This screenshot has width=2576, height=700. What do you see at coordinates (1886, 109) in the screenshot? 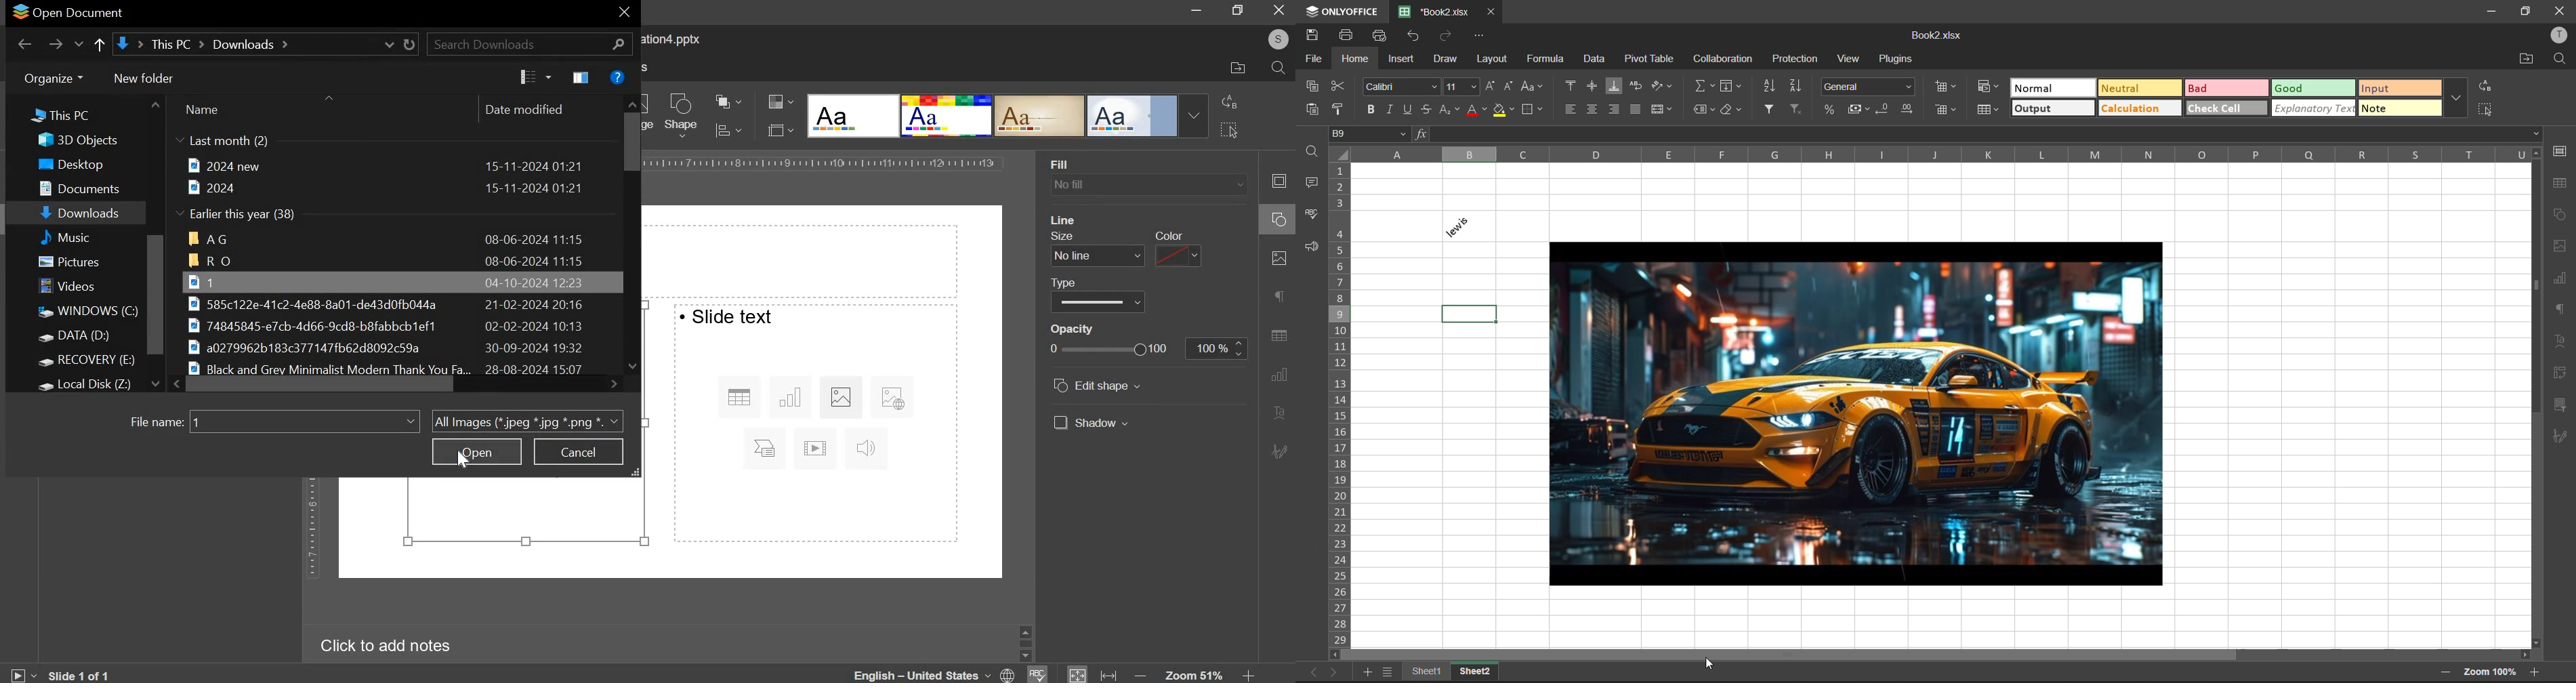
I see `decrease decimal` at bounding box center [1886, 109].